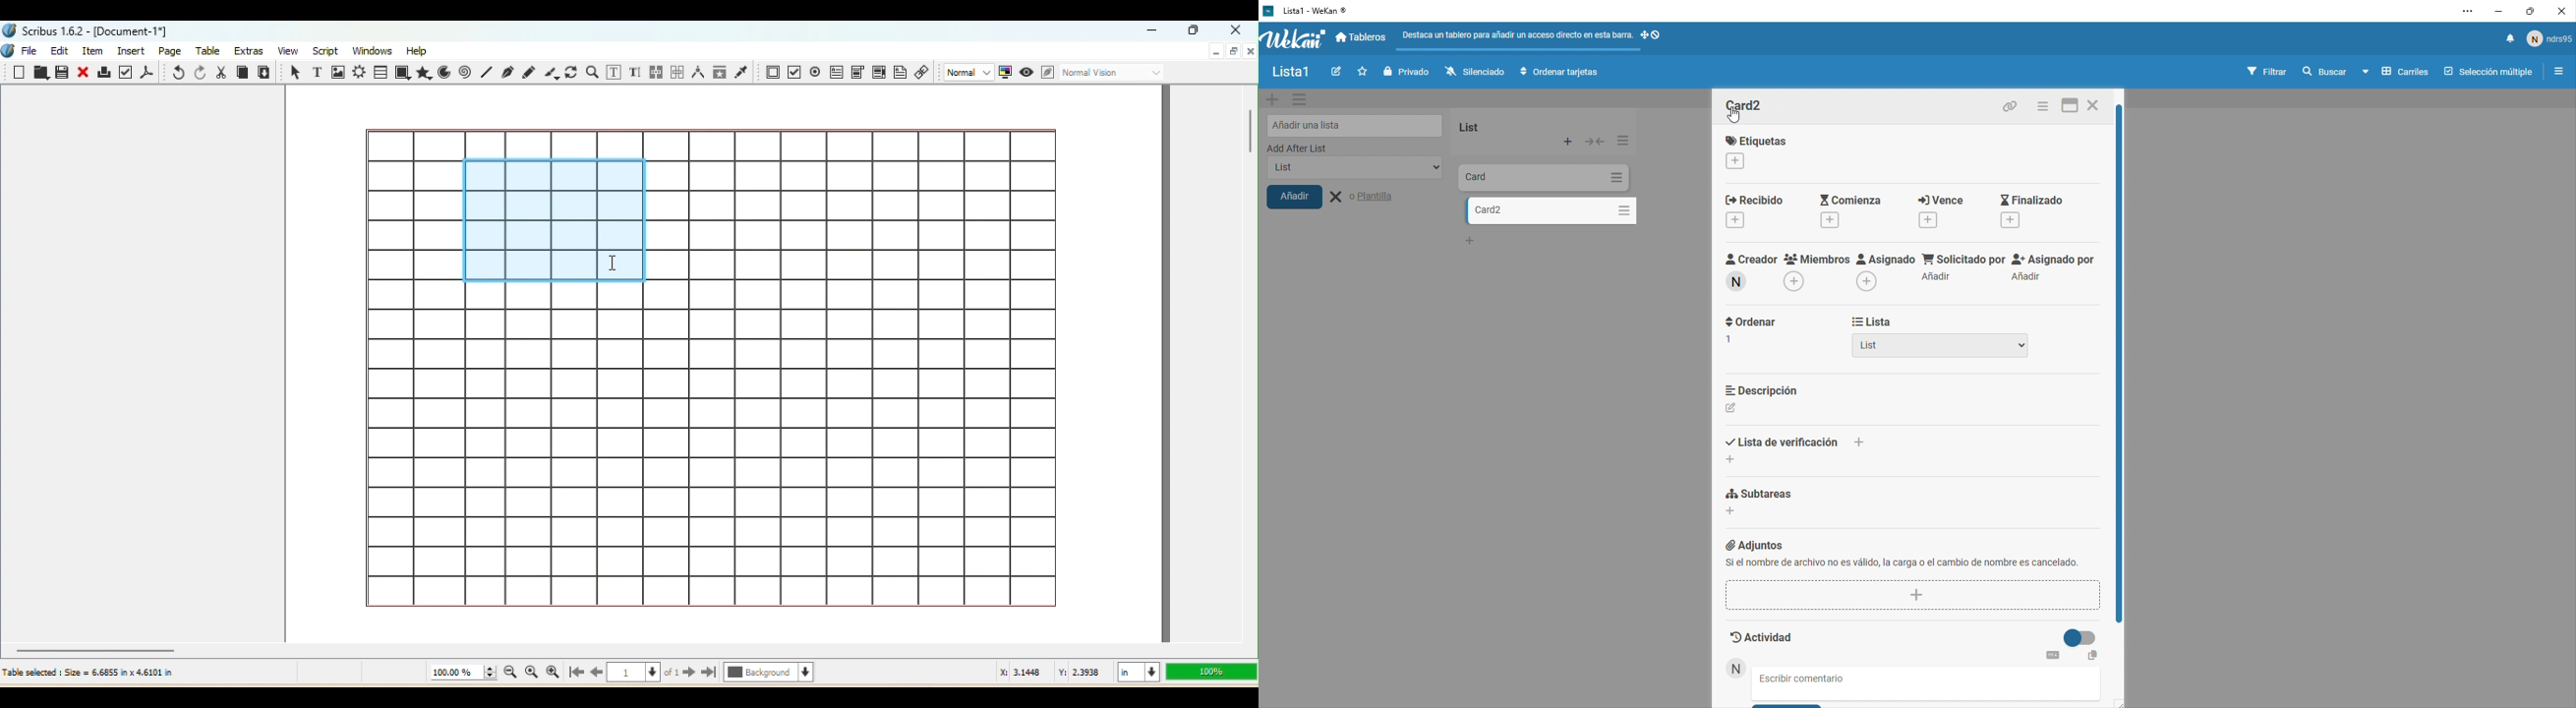 This screenshot has height=728, width=2576. I want to click on Paste, so click(265, 72).